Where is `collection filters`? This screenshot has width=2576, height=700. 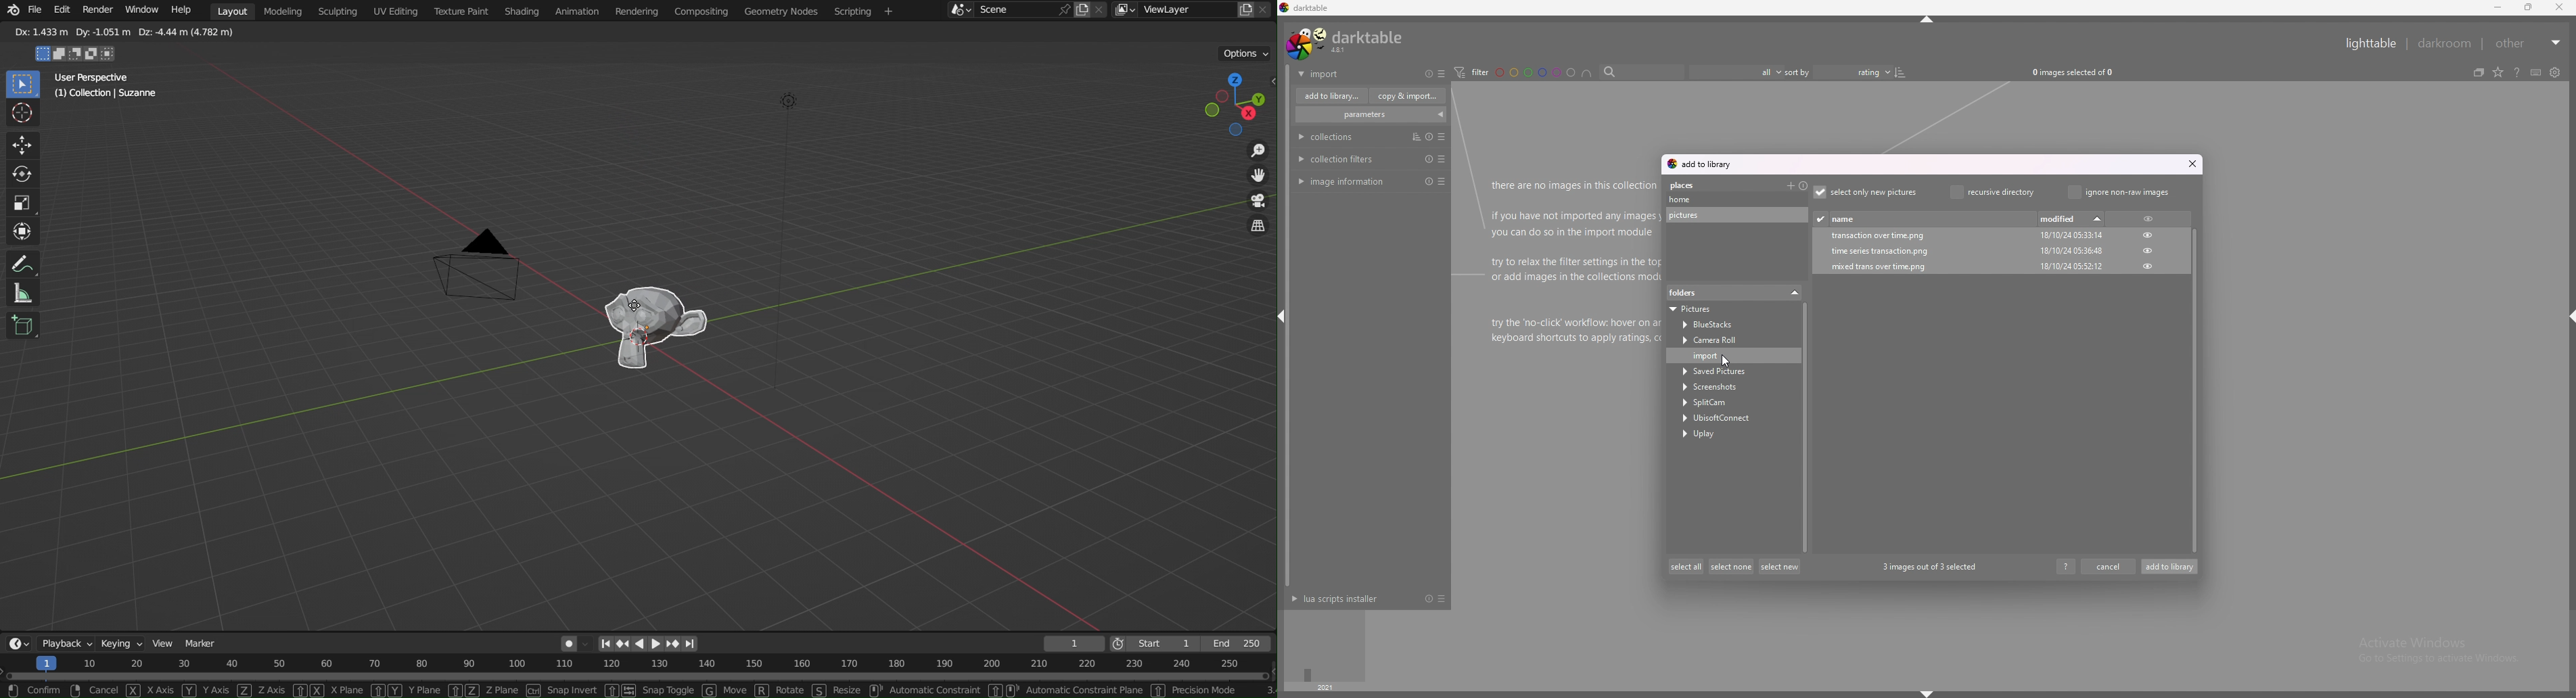
collection filters is located at coordinates (1338, 159).